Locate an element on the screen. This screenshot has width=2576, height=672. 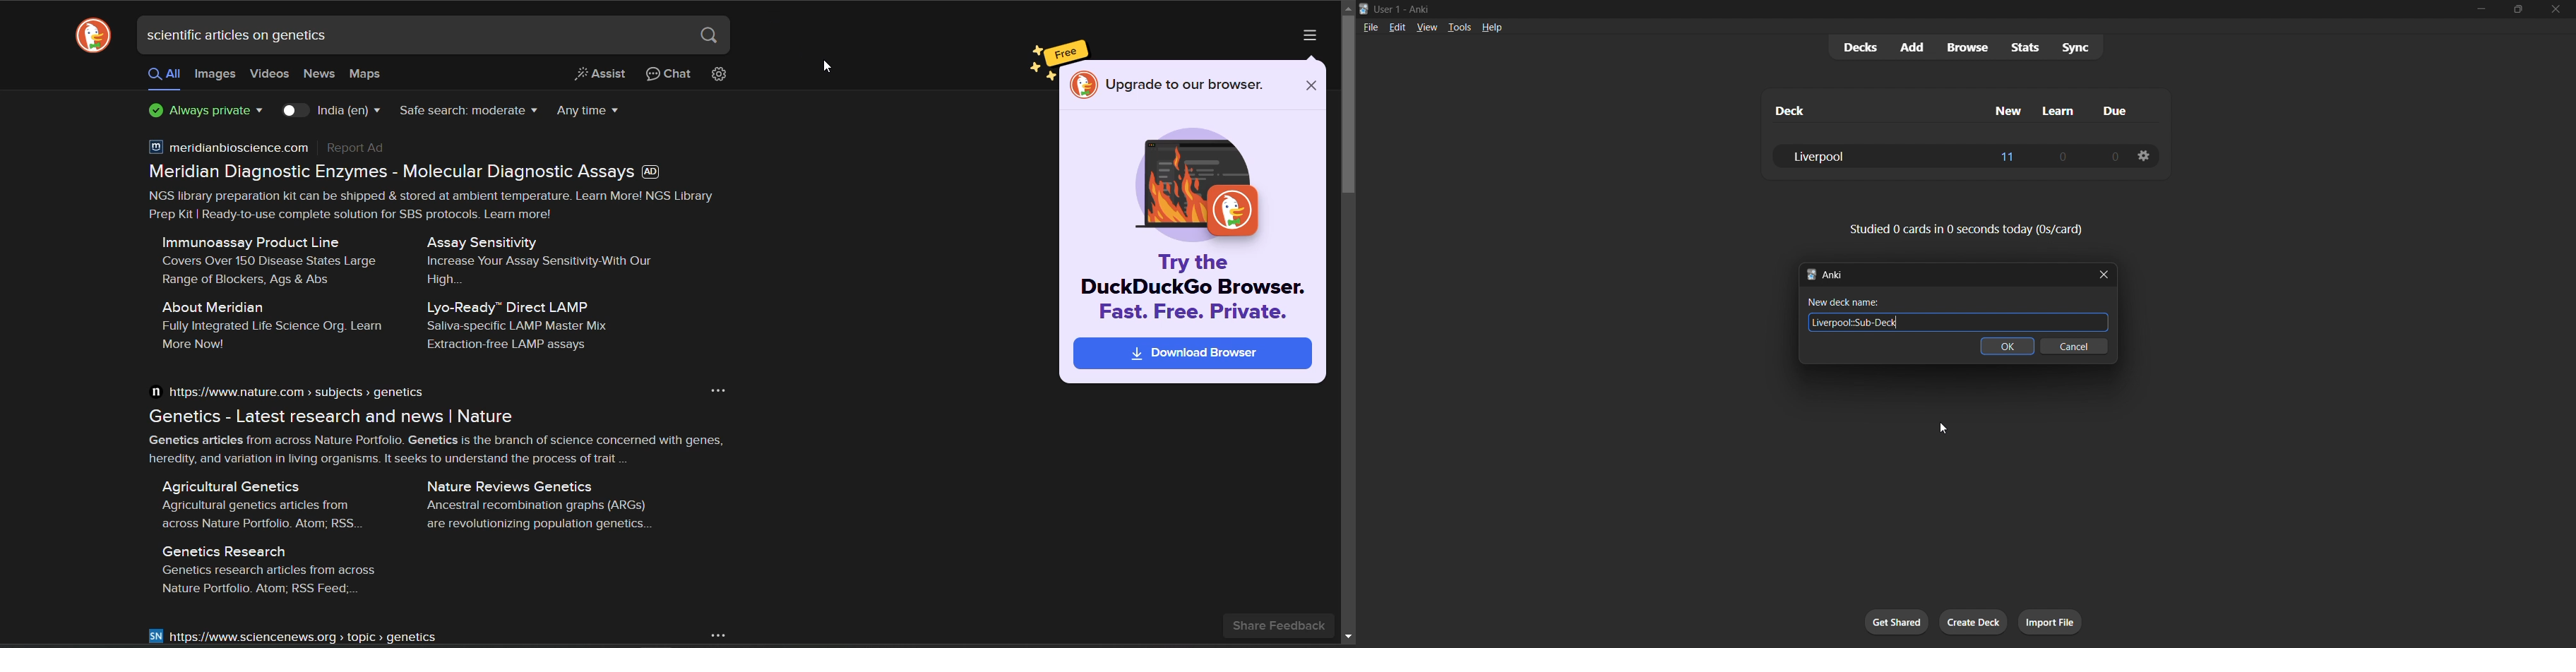
create deck is located at coordinates (1977, 623).